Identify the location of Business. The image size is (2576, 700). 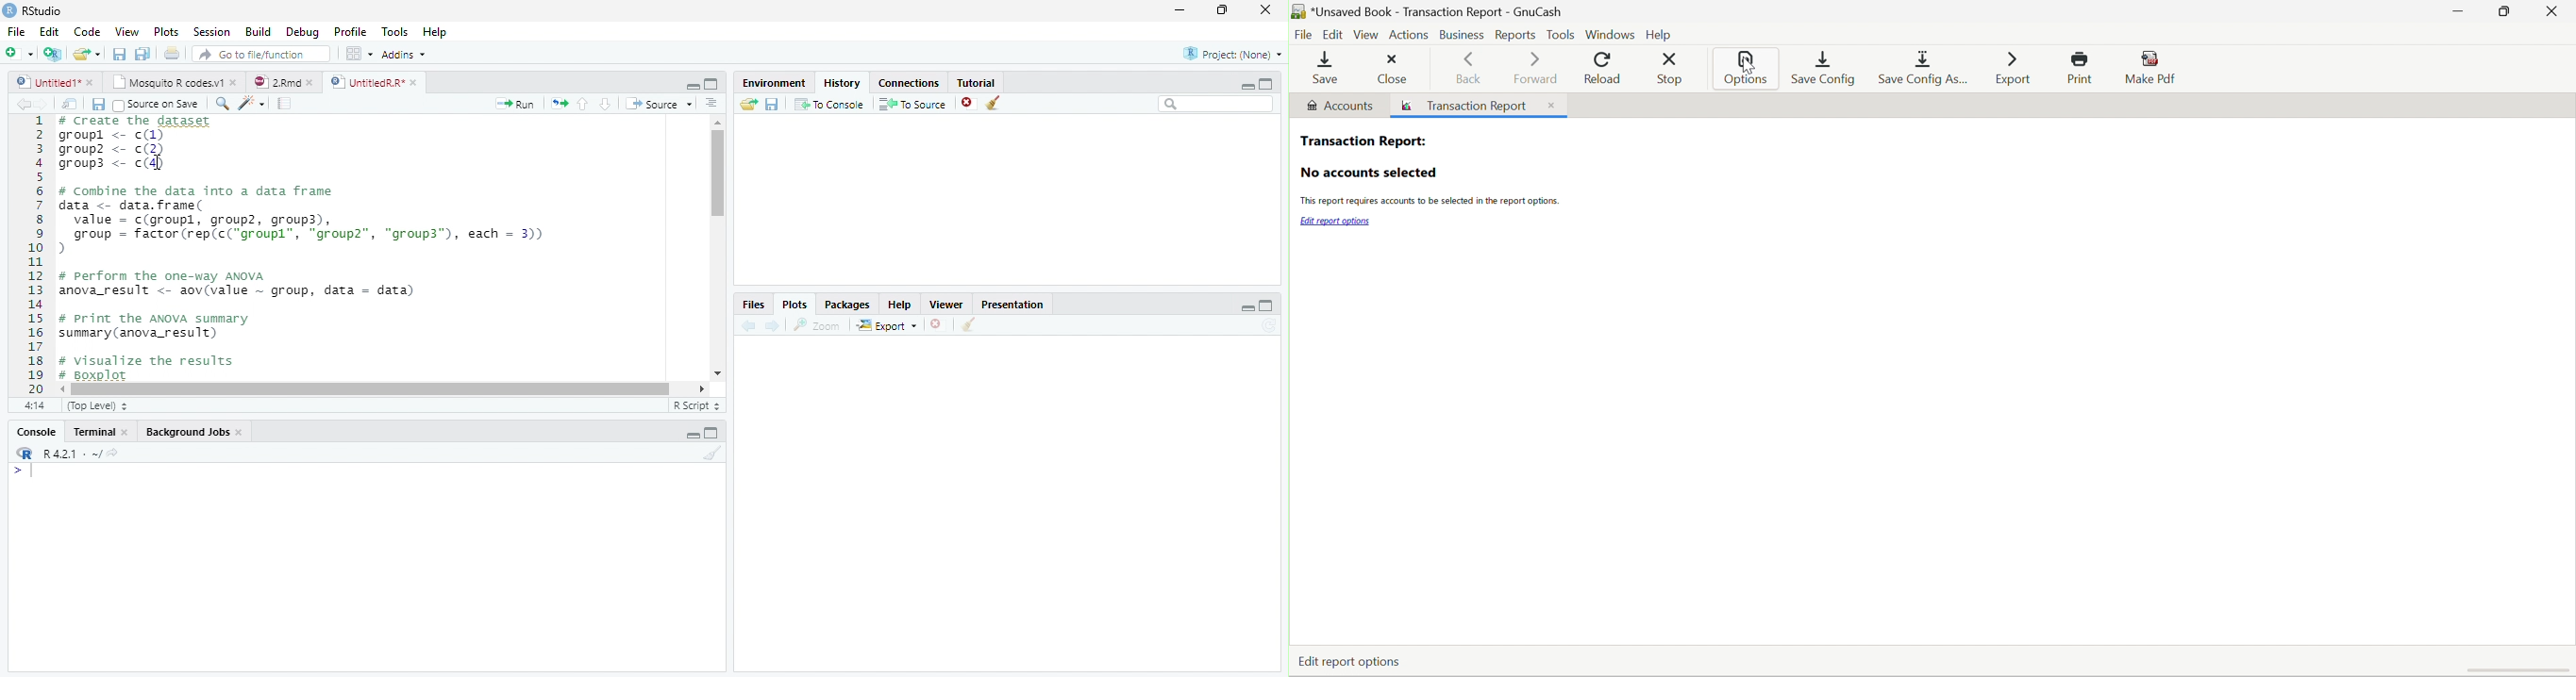
(1460, 34).